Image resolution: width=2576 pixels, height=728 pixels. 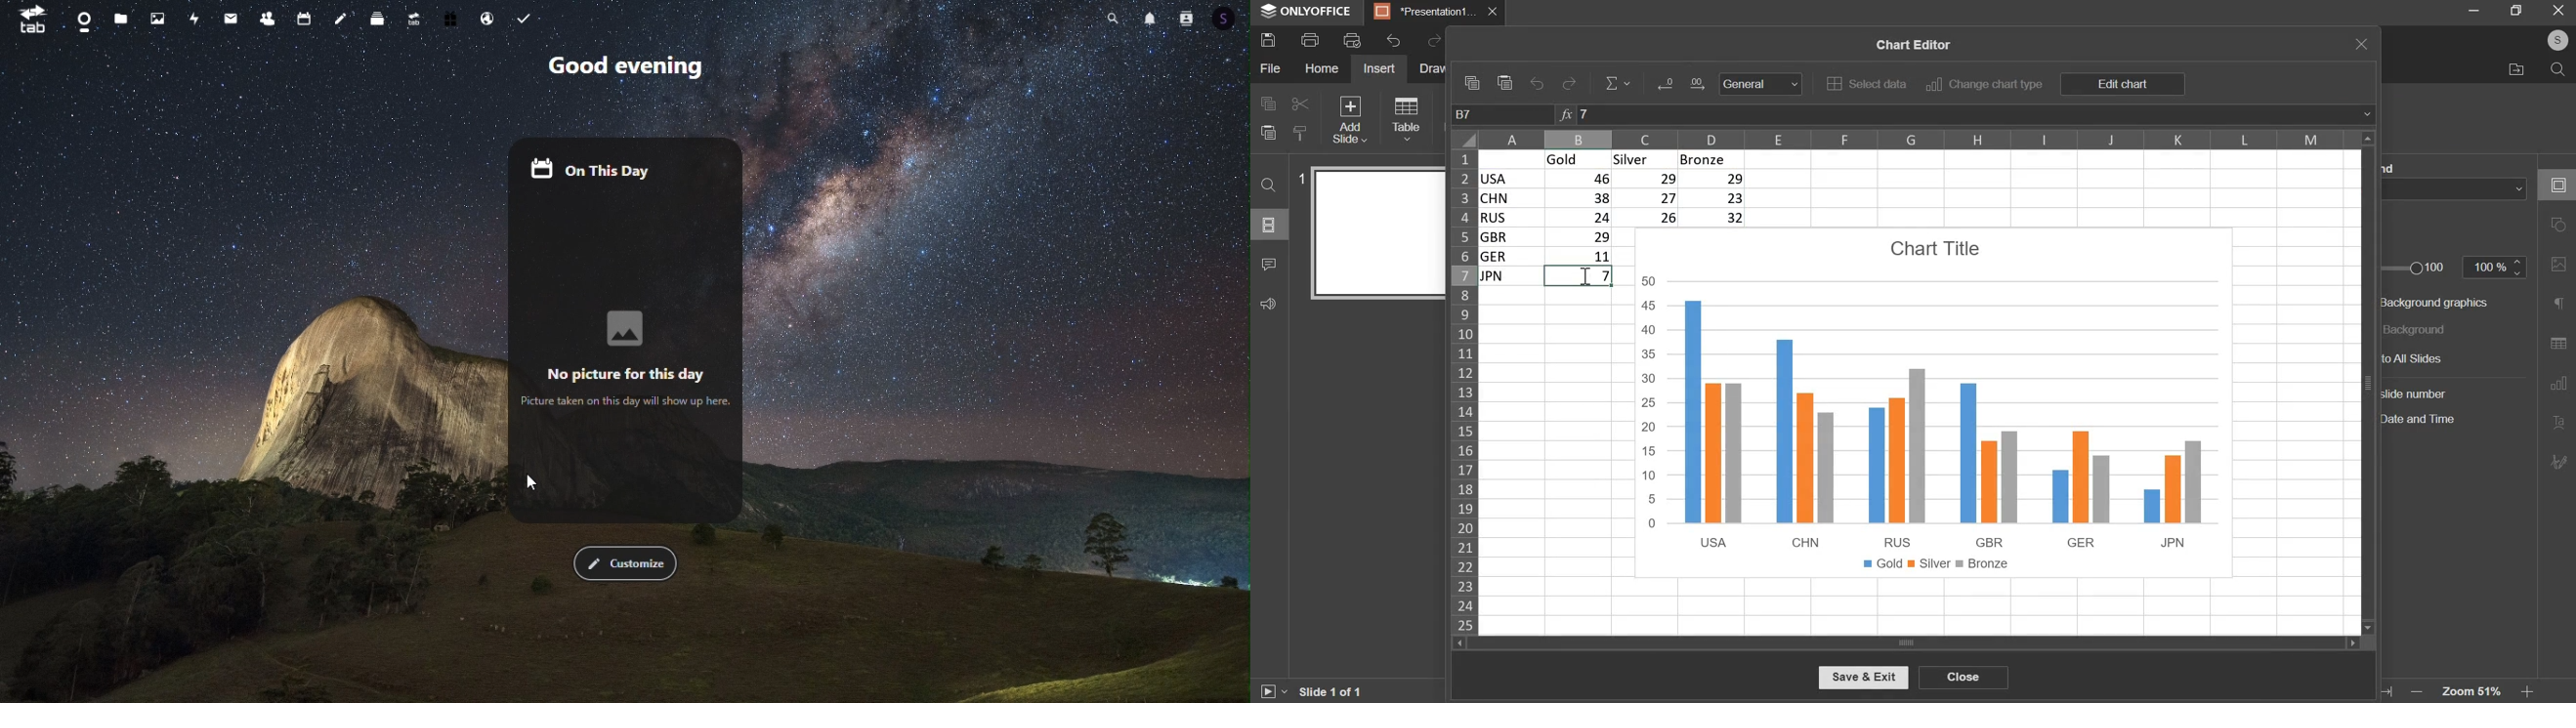 I want to click on exit, so click(x=2558, y=10).